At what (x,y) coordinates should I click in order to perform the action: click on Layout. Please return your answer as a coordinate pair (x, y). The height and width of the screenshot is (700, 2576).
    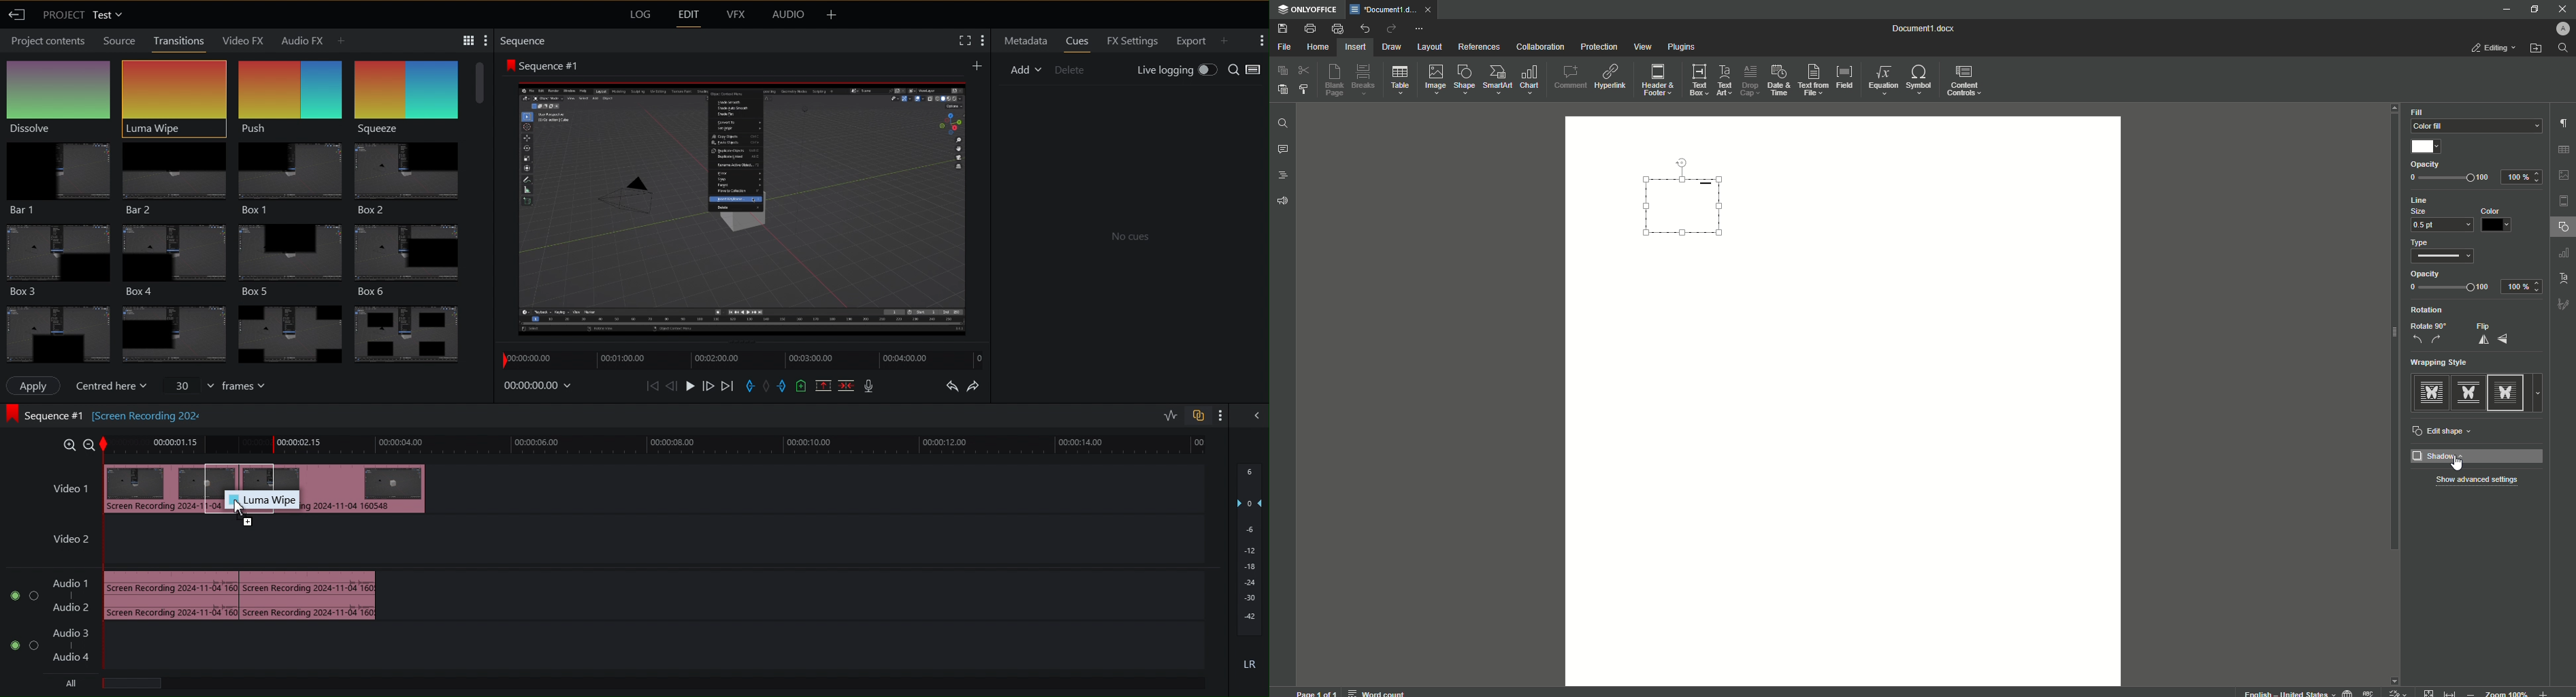
    Looking at the image, I should click on (1429, 47).